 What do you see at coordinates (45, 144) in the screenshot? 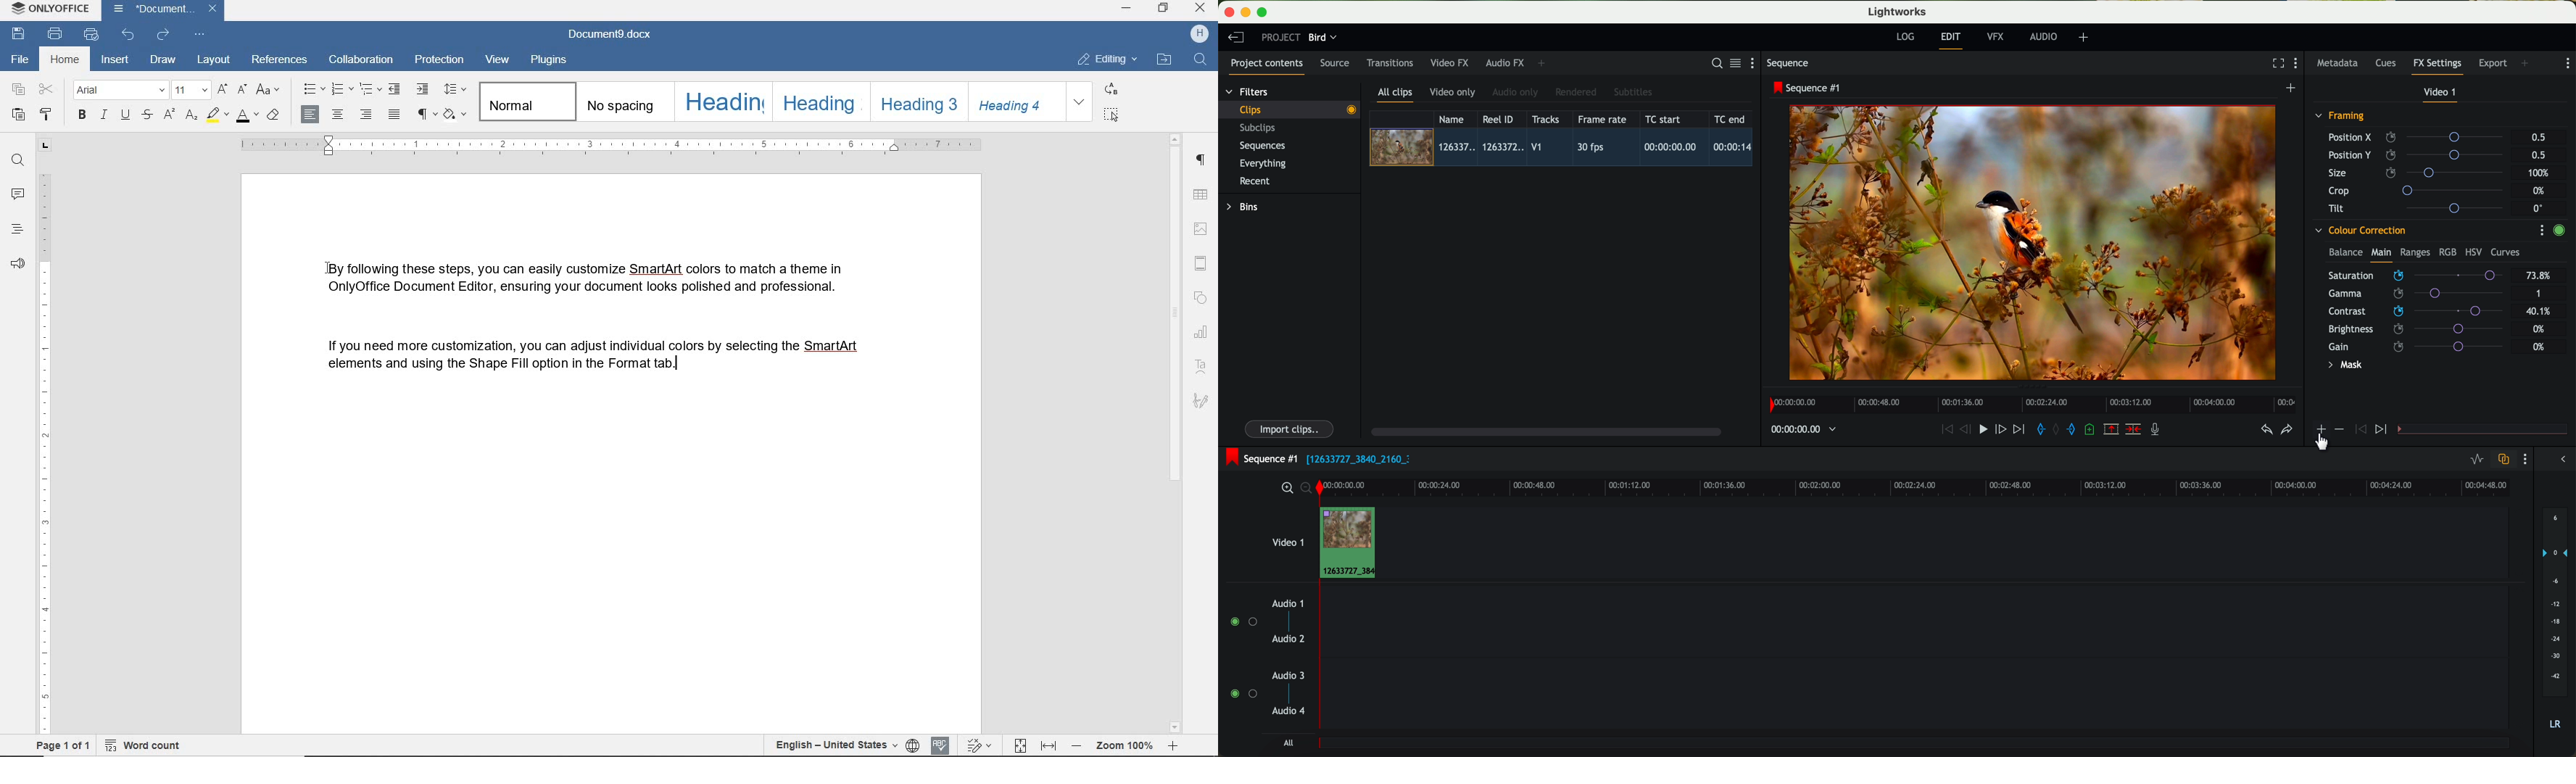
I see `tab stop` at bounding box center [45, 144].